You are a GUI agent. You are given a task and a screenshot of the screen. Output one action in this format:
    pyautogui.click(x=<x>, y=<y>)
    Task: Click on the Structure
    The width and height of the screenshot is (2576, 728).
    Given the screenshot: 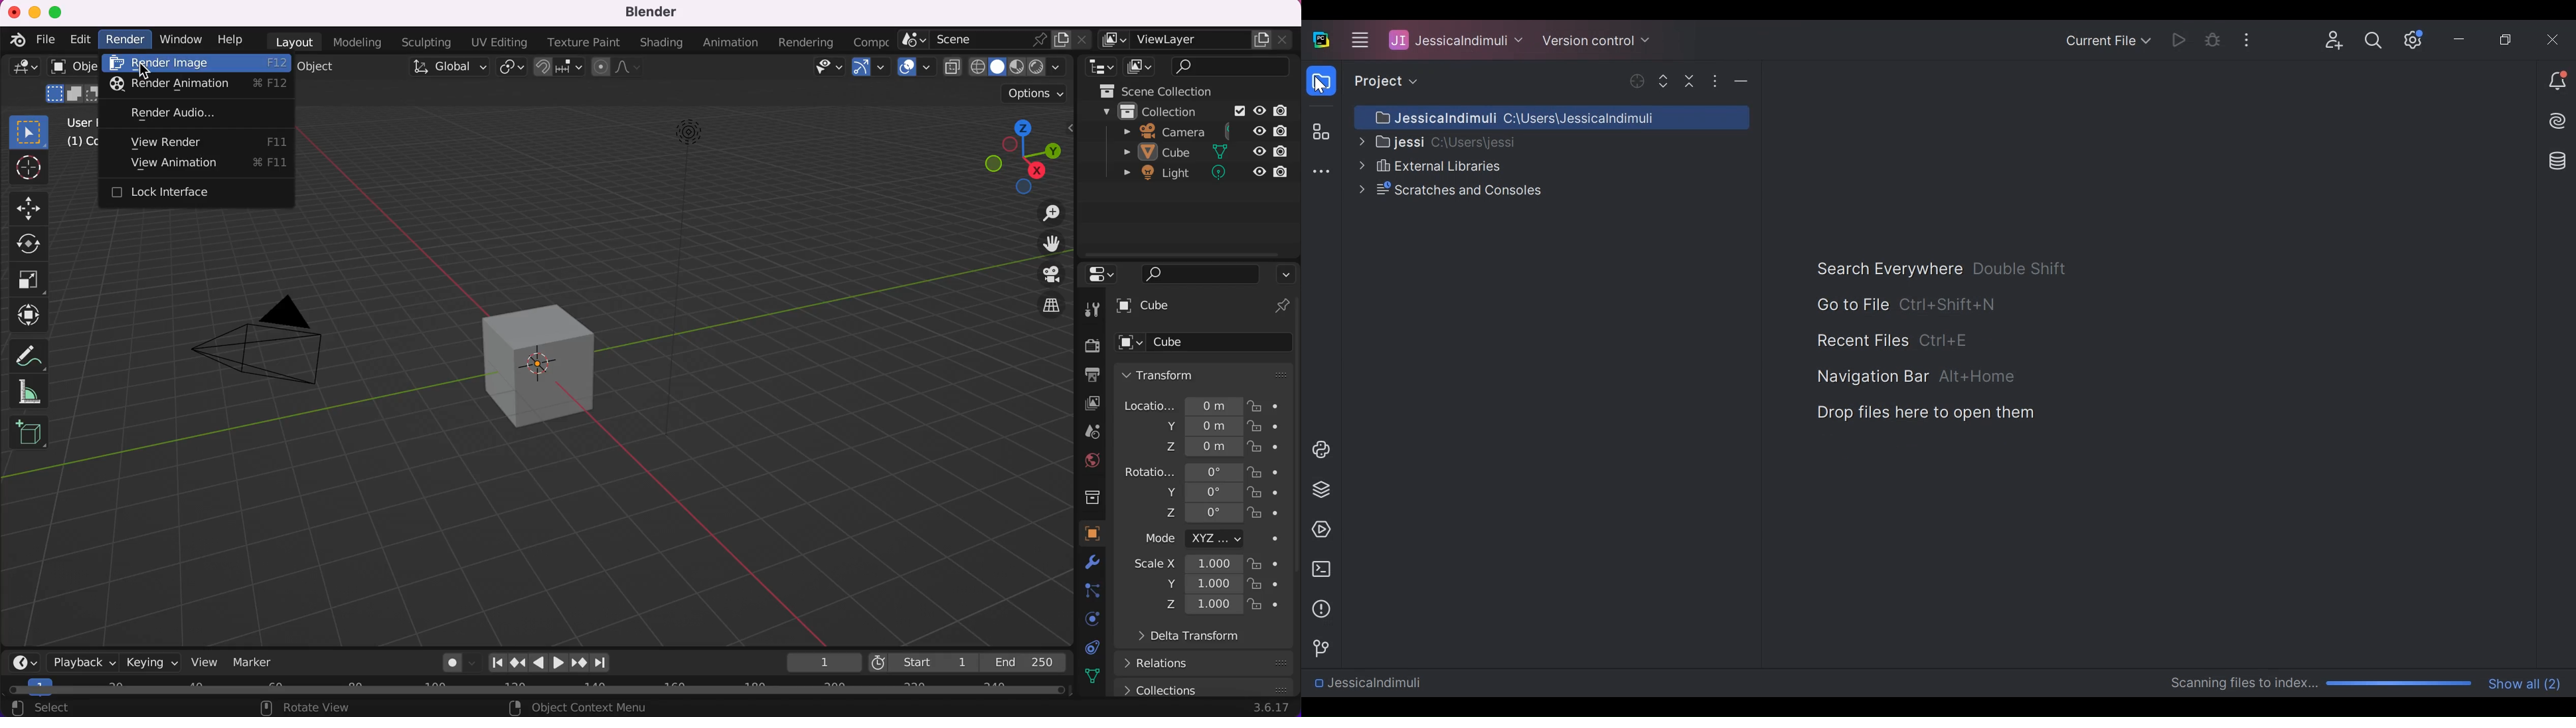 What is the action you would take?
    pyautogui.click(x=1317, y=133)
    